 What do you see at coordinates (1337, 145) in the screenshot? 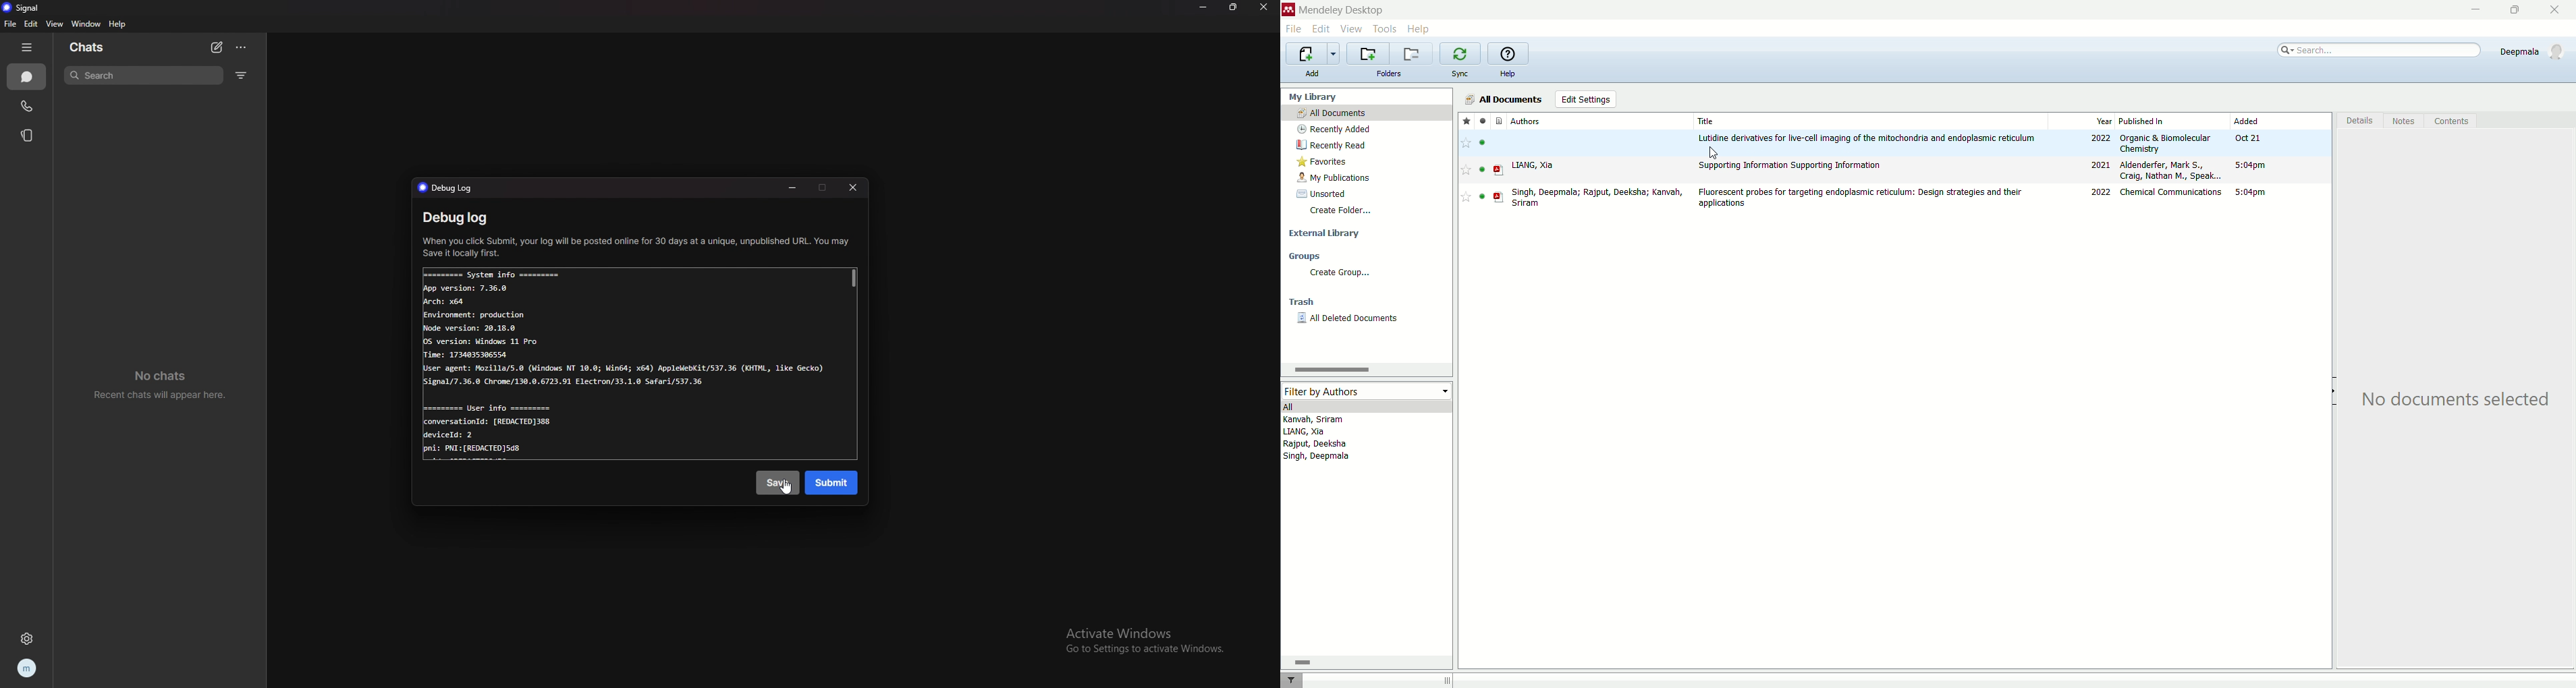
I see `recently read` at bounding box center [1337, 145].